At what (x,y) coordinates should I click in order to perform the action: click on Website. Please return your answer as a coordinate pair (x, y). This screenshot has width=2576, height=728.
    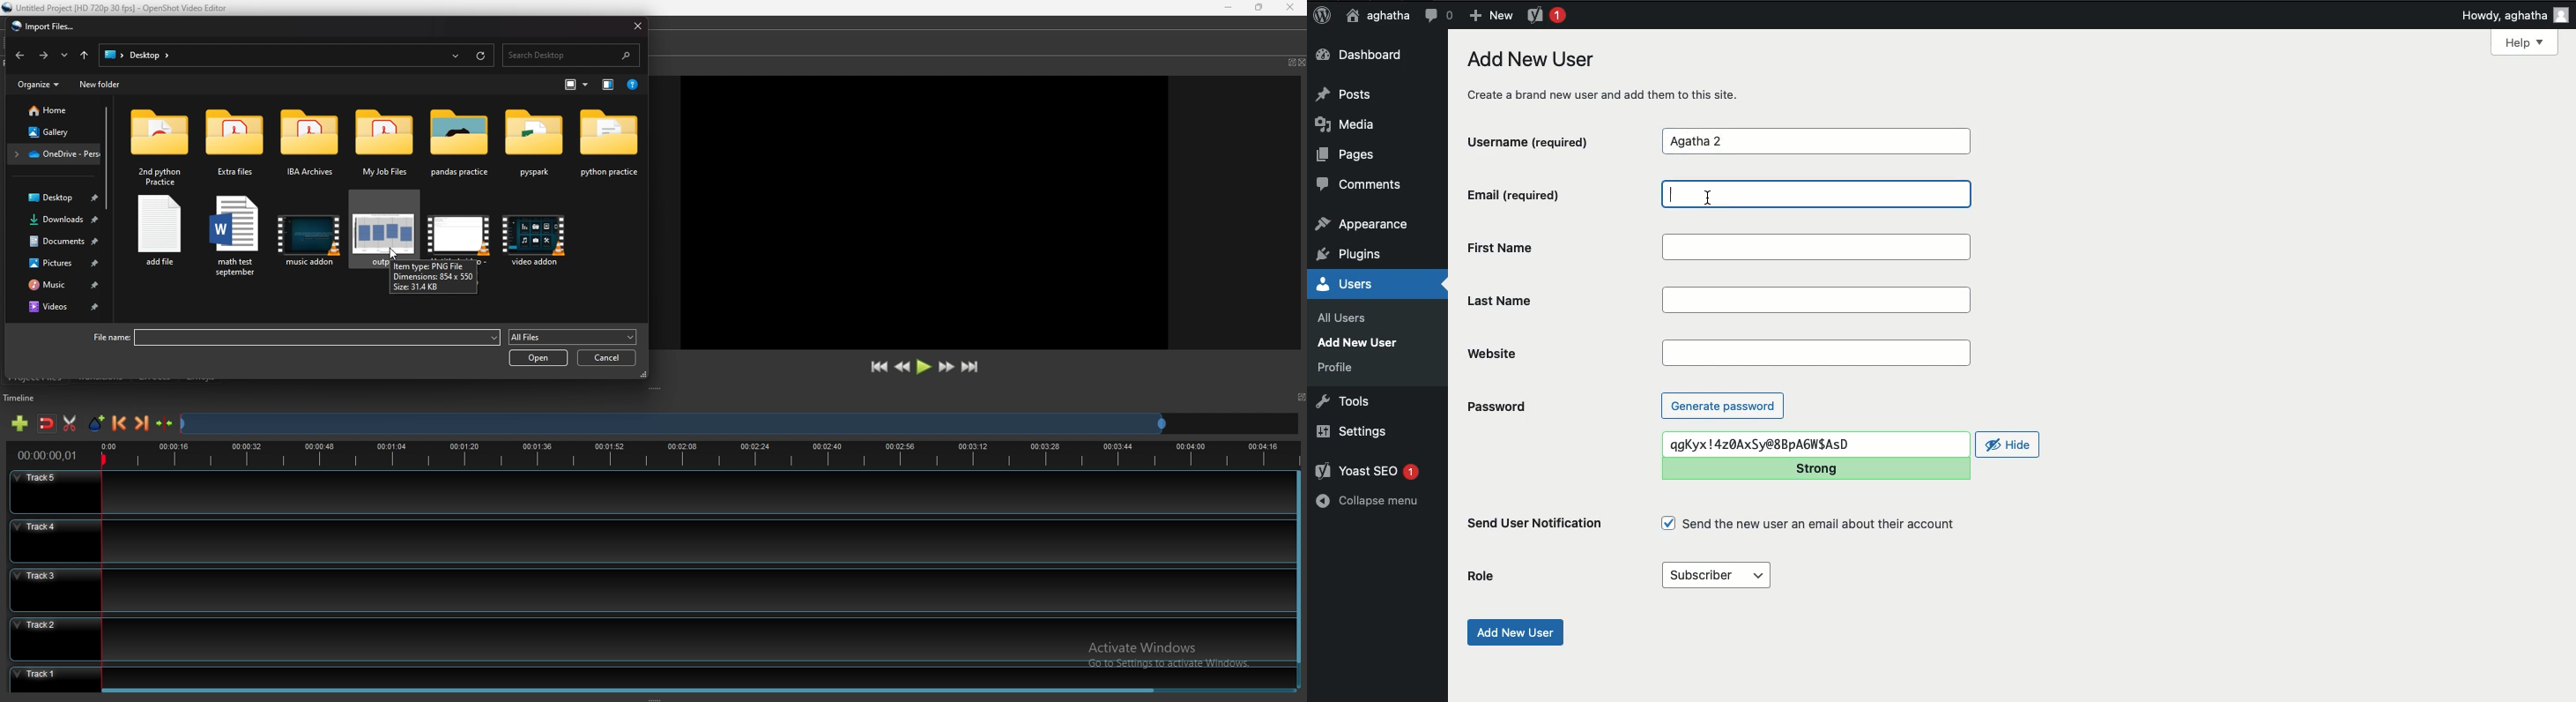
    Looking at the image, I should click on (1819, 353).